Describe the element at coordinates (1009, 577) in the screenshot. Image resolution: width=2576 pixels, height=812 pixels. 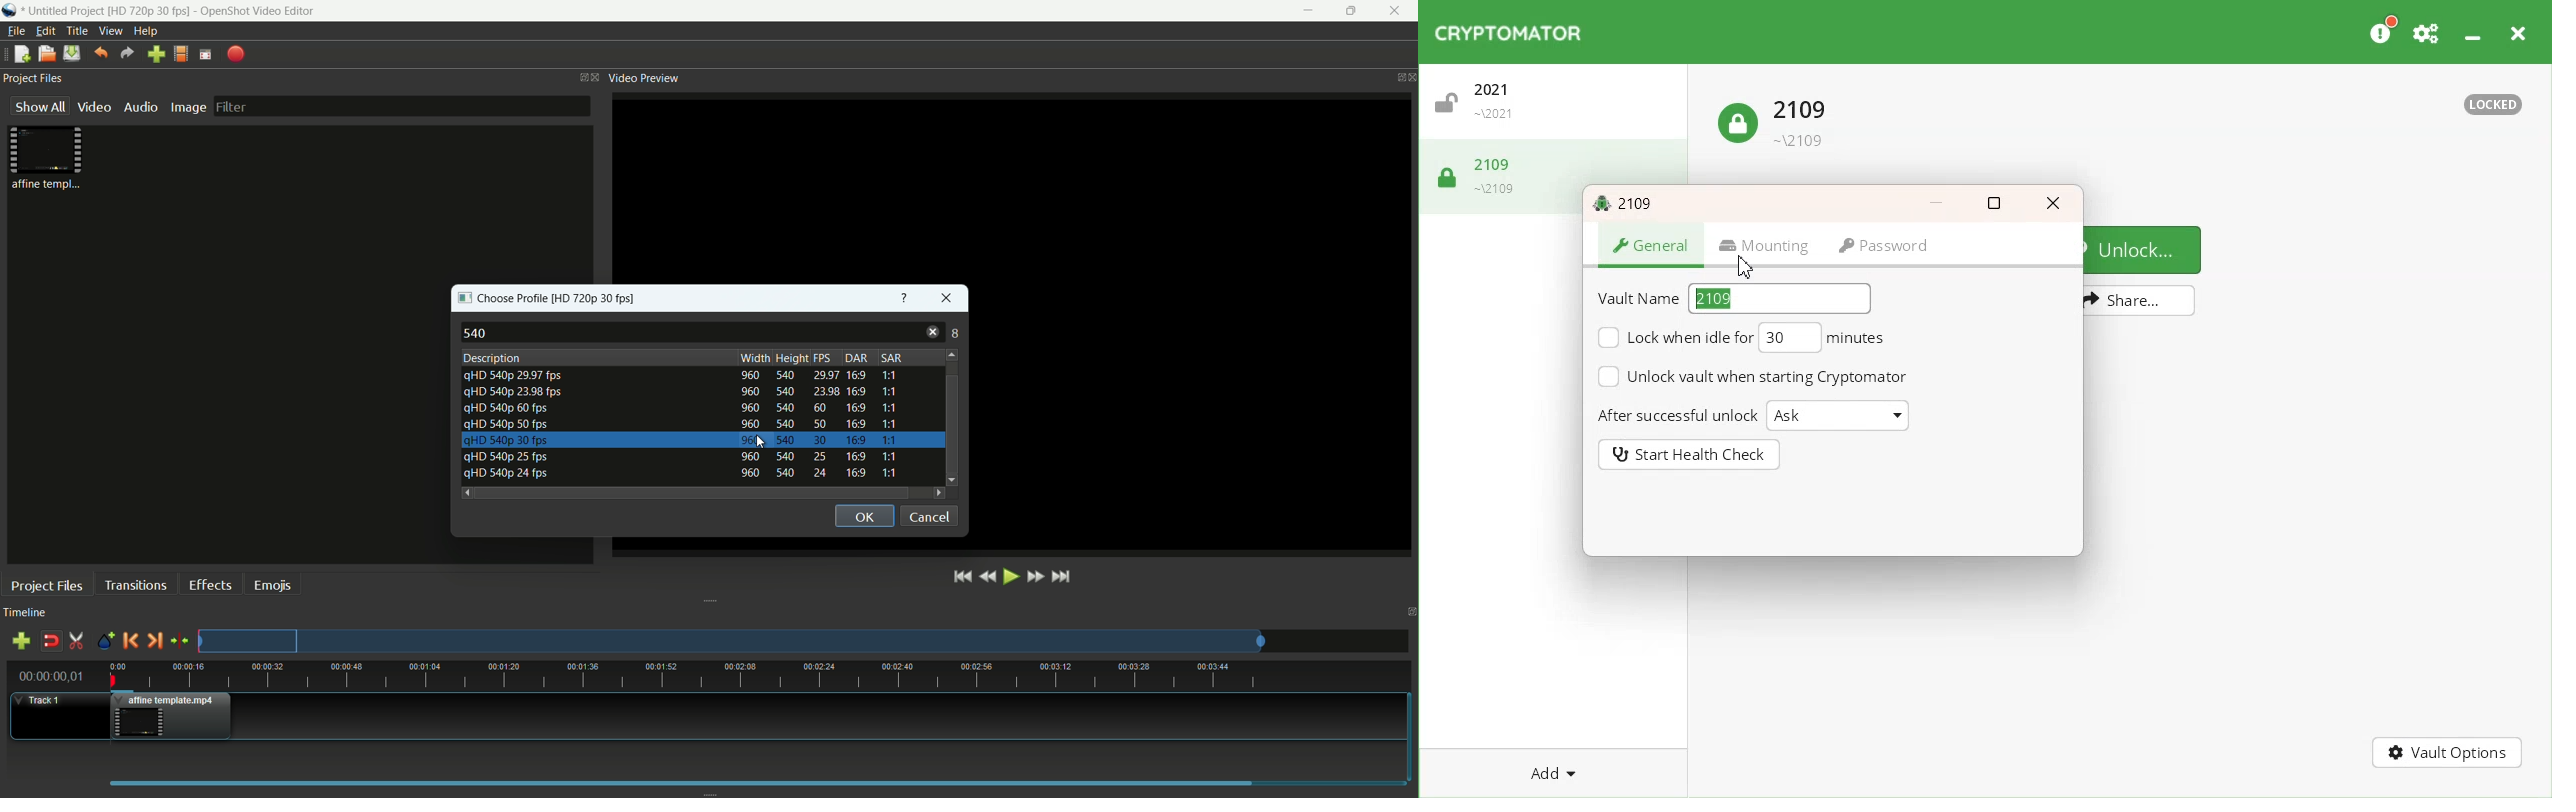
I see `play or pause` at that location.